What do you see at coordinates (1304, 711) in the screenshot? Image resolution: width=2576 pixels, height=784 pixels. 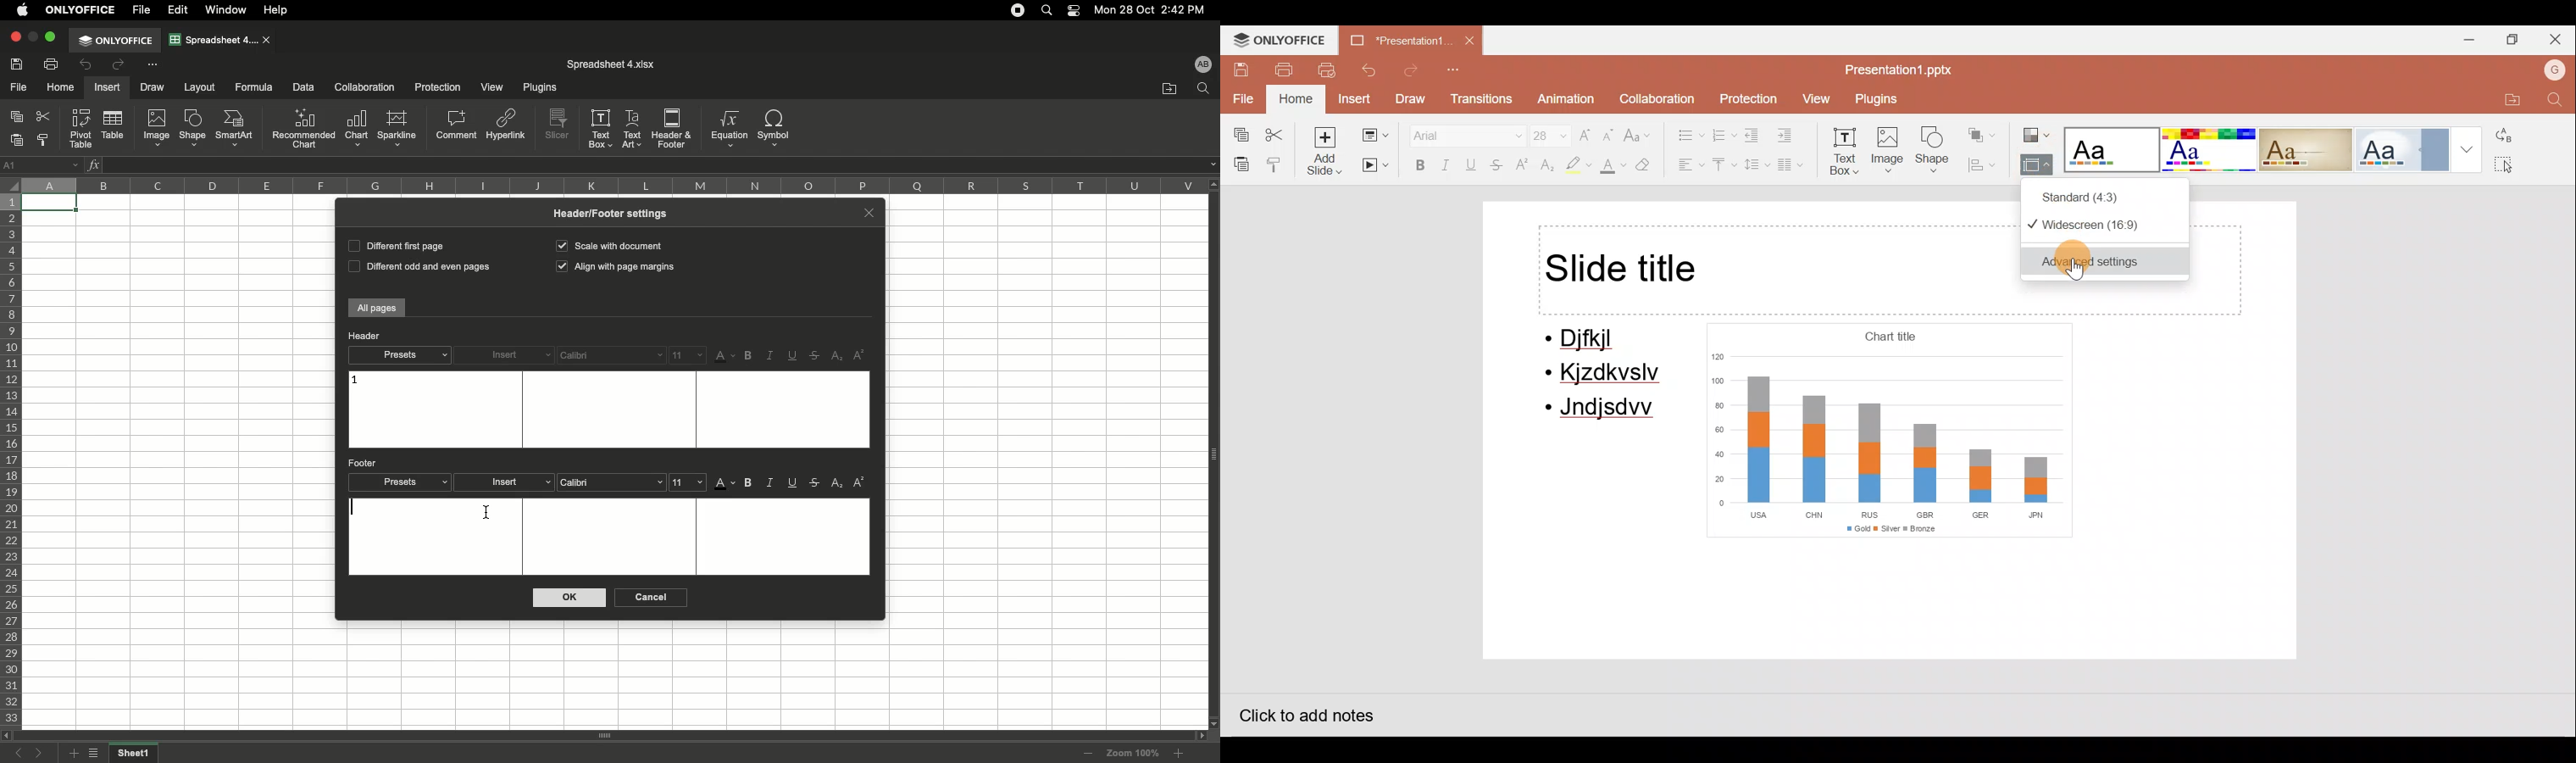 I see `Click to add notes` at bounding box center [1304, 711].